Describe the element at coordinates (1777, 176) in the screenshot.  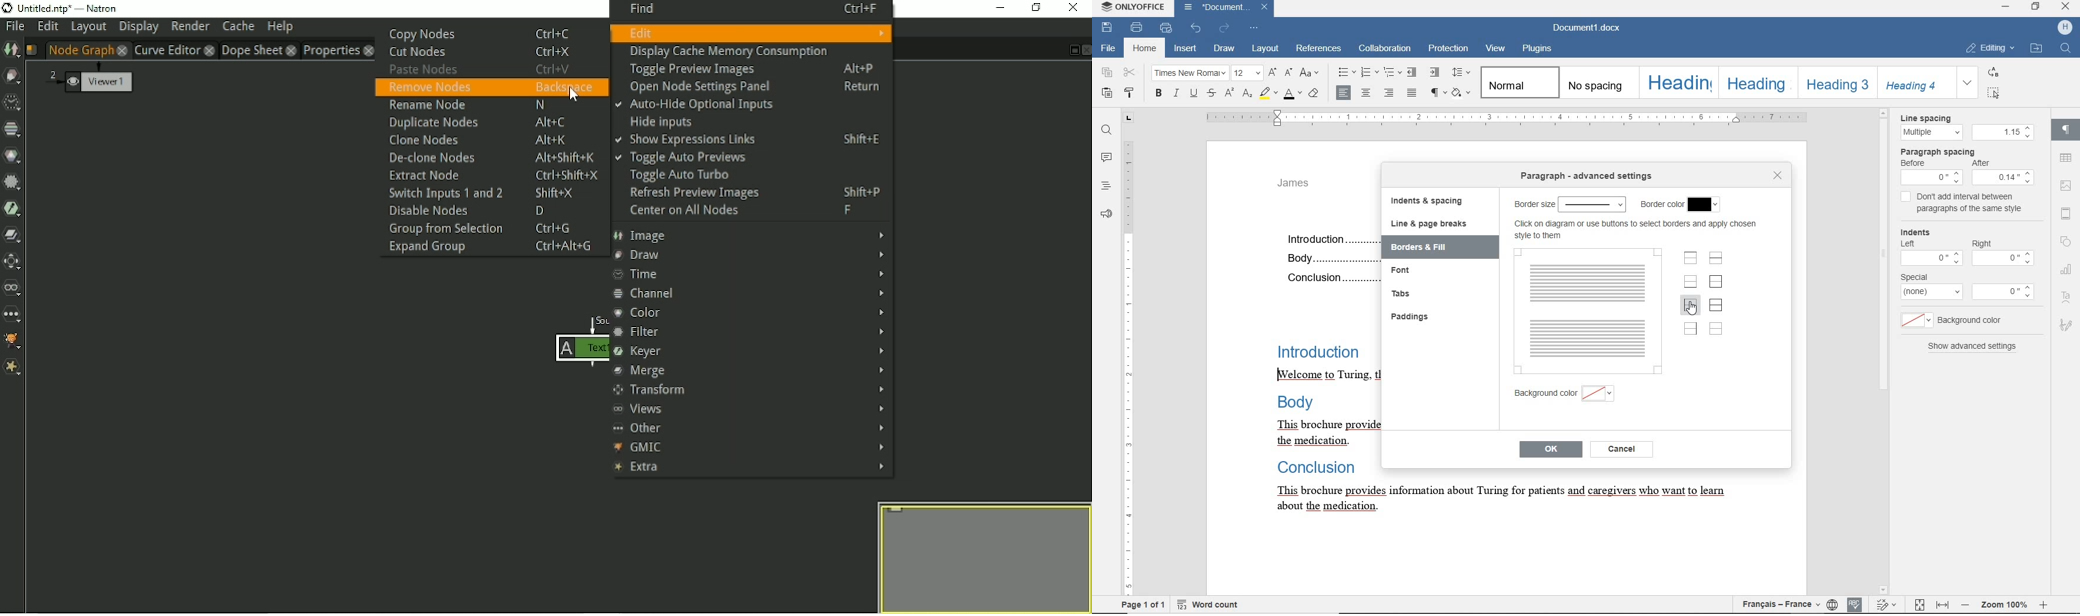
I see `close` at that location.